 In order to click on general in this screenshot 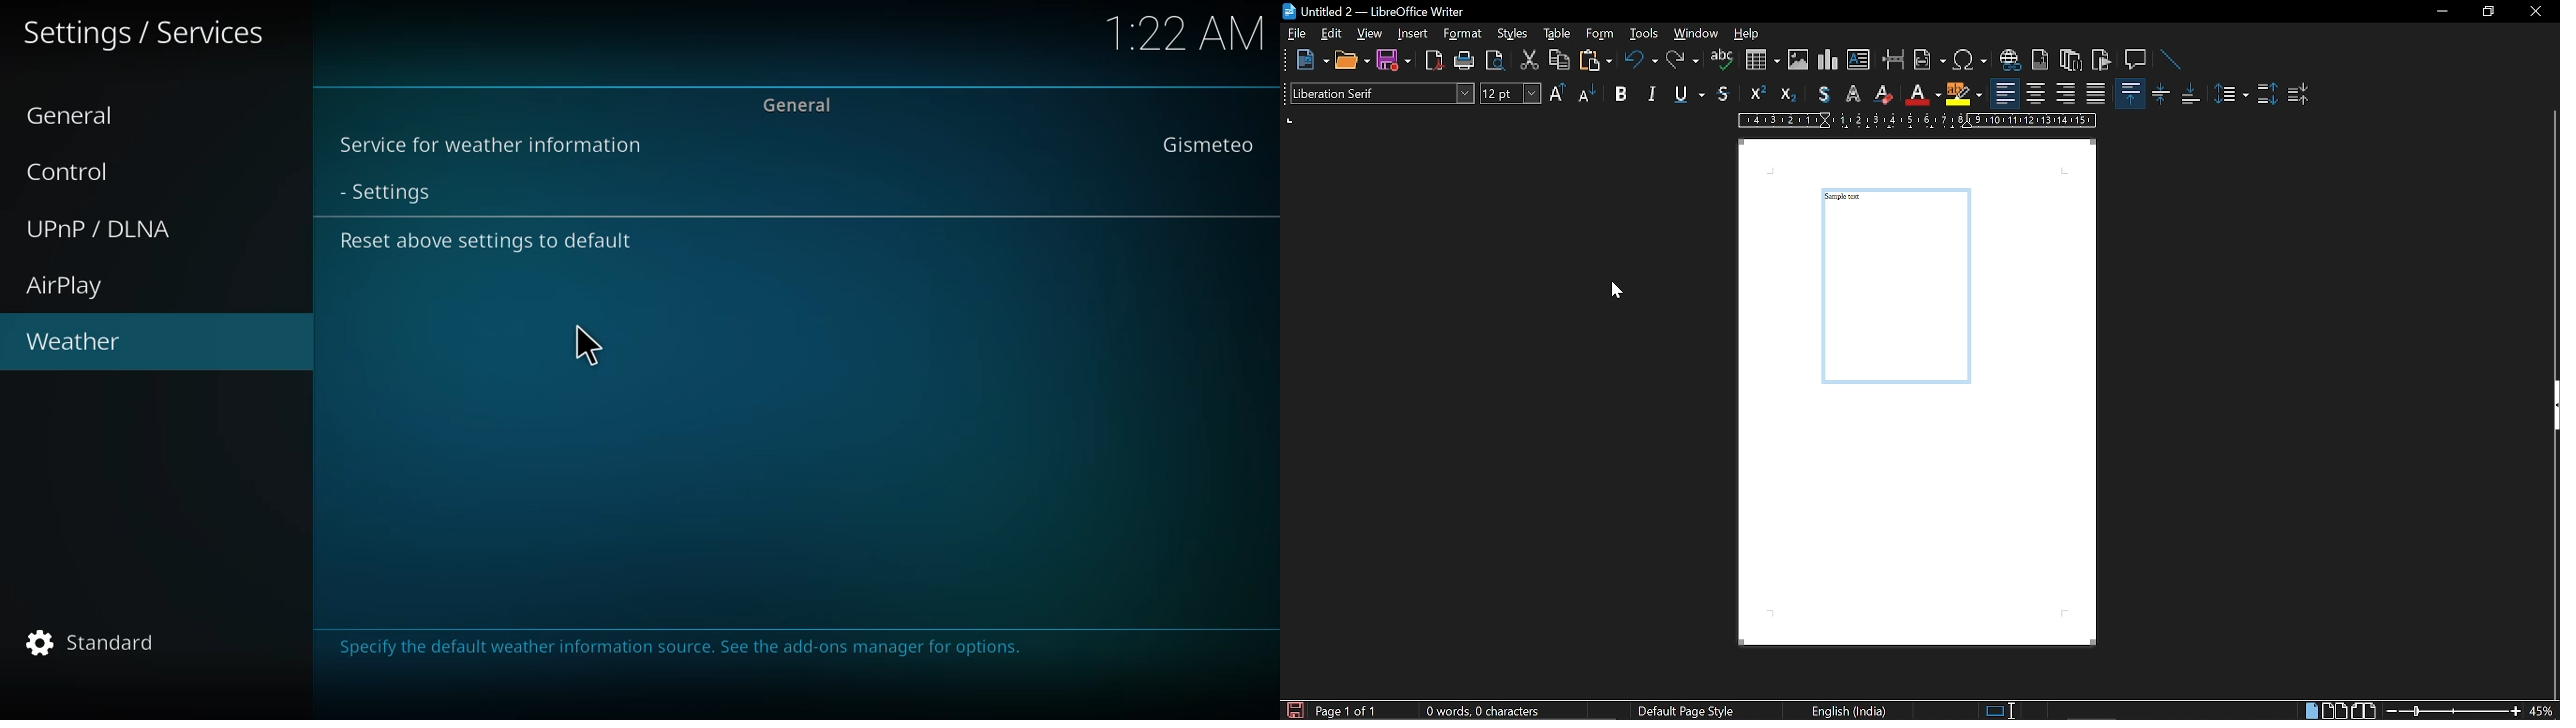, I will do `click(78, 116)`.